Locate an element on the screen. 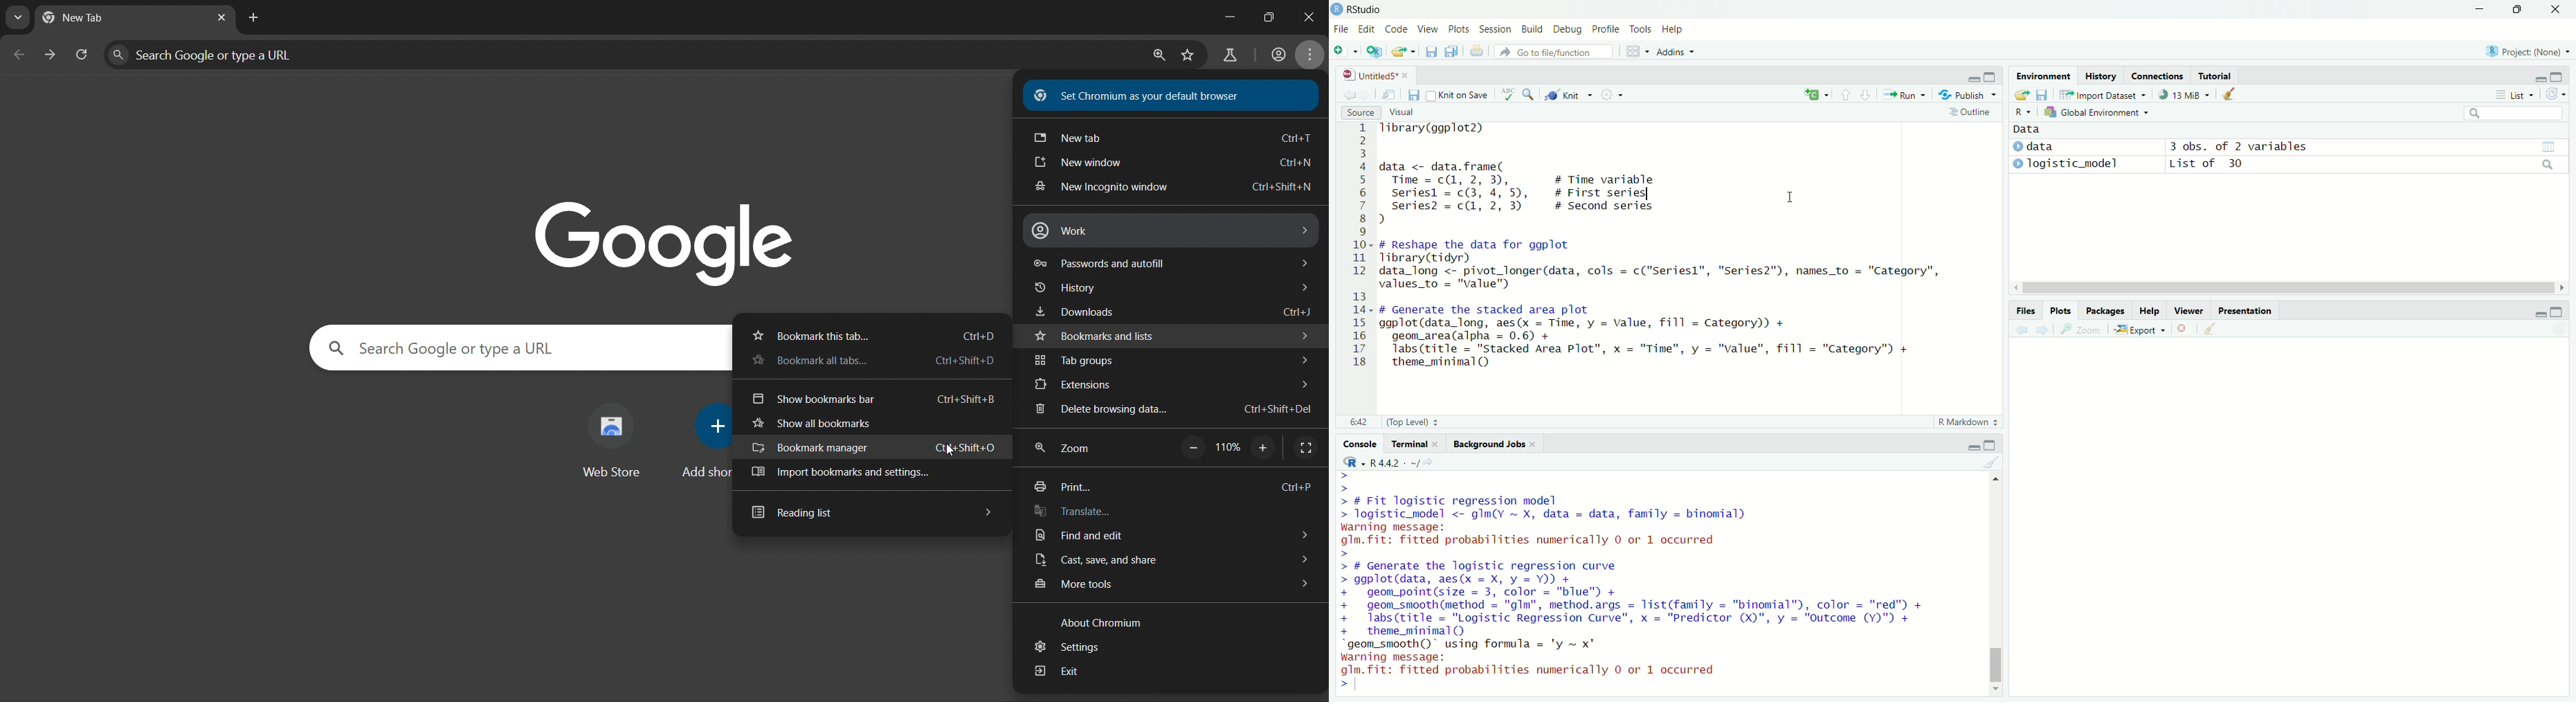 Image resolution: width=2576 pixels, height=728 pixels. add is located at coordinates (1815, 94).